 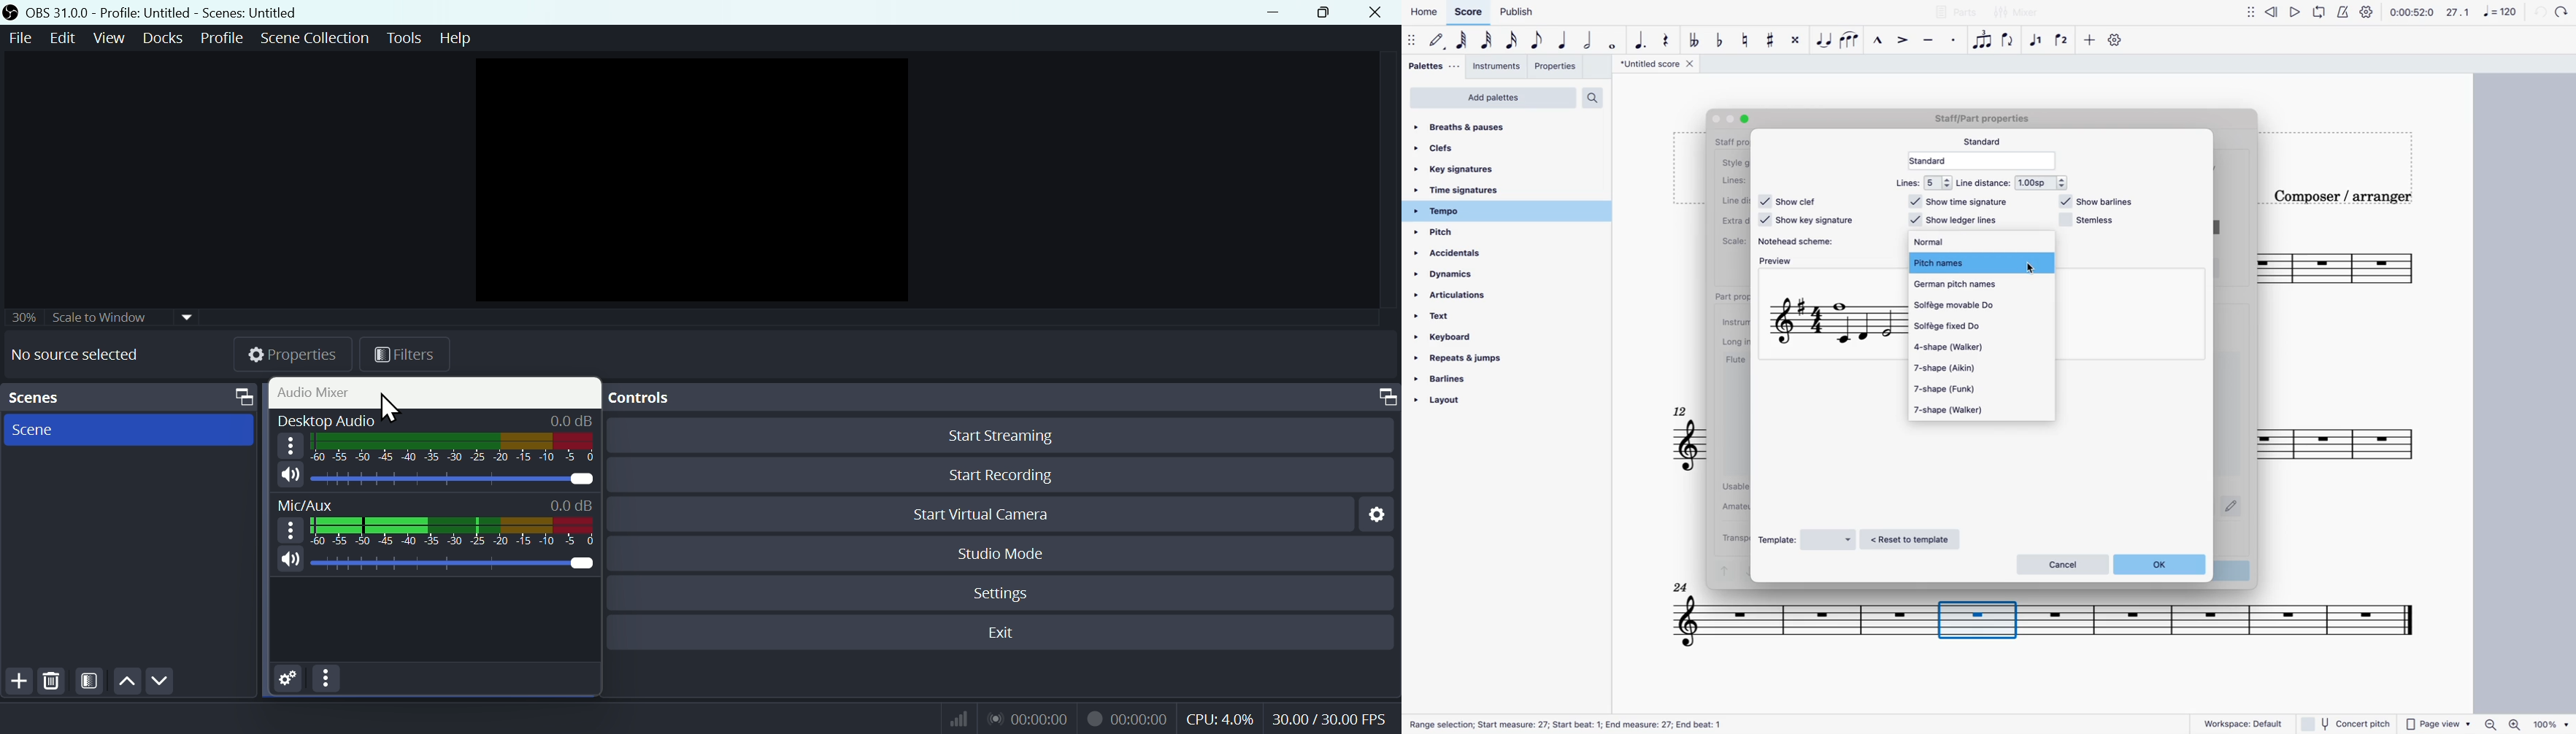 I want to click on More options, so click(x=290, y=529).